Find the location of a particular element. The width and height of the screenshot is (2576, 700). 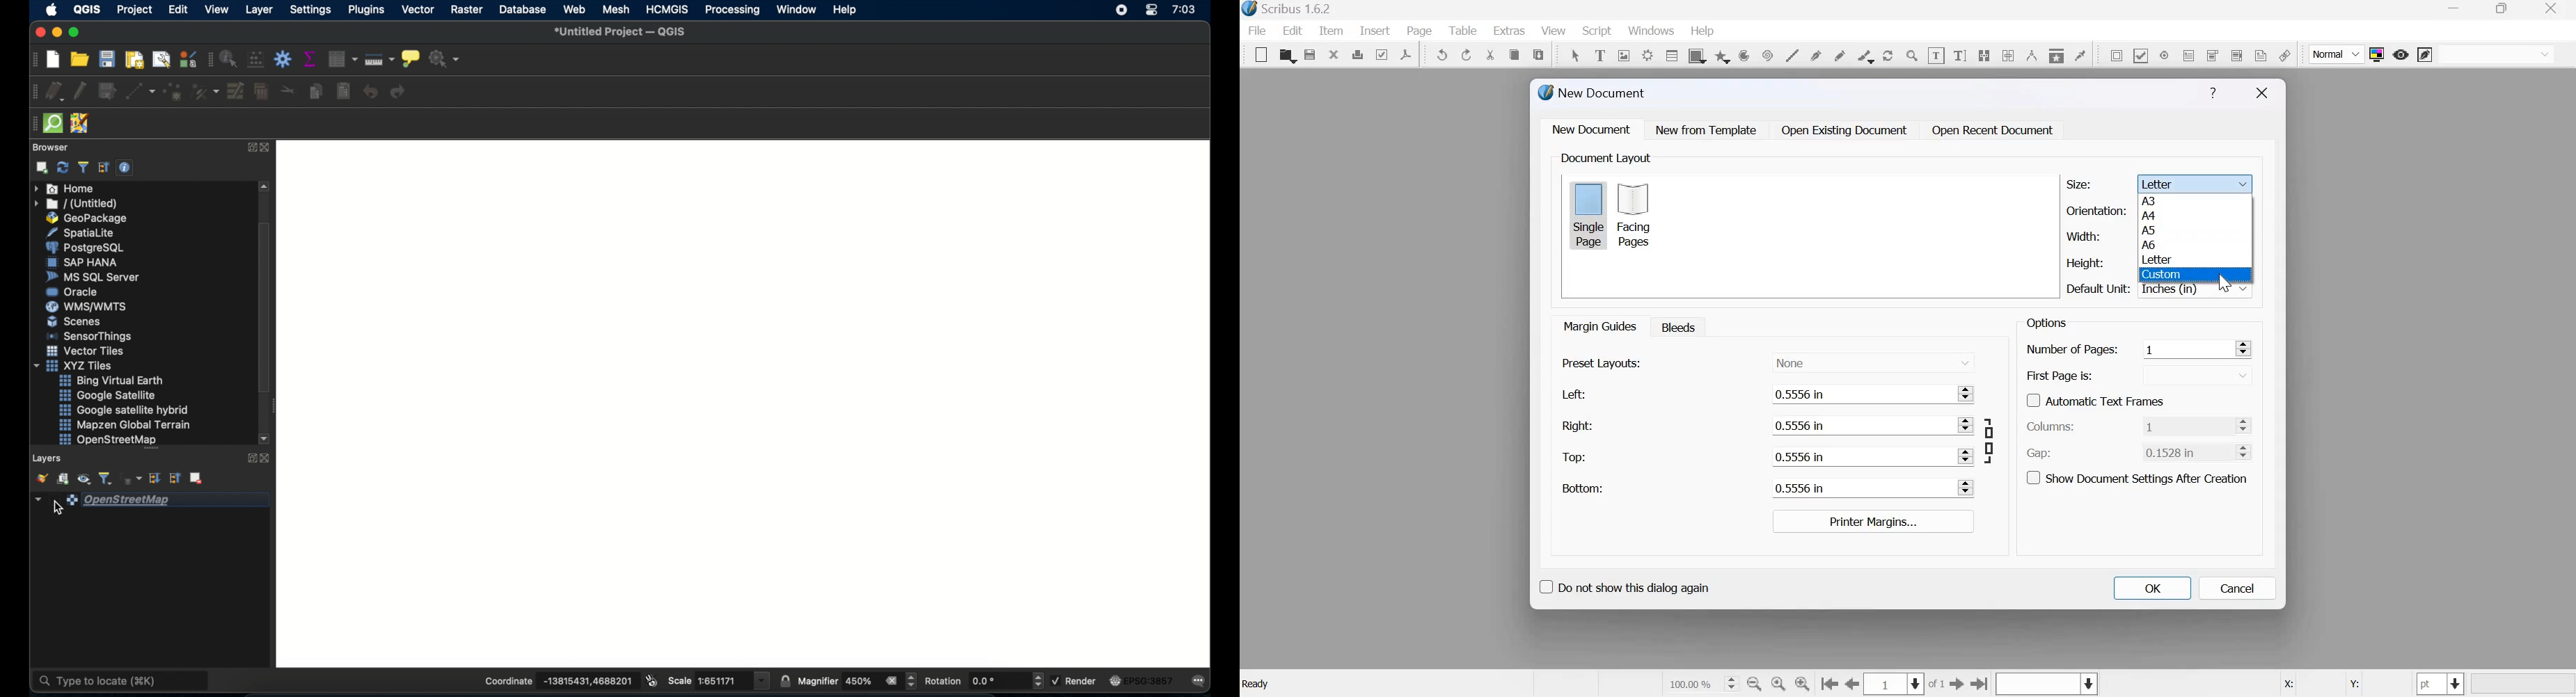

Image frame is located at coordinates (1624, 54).